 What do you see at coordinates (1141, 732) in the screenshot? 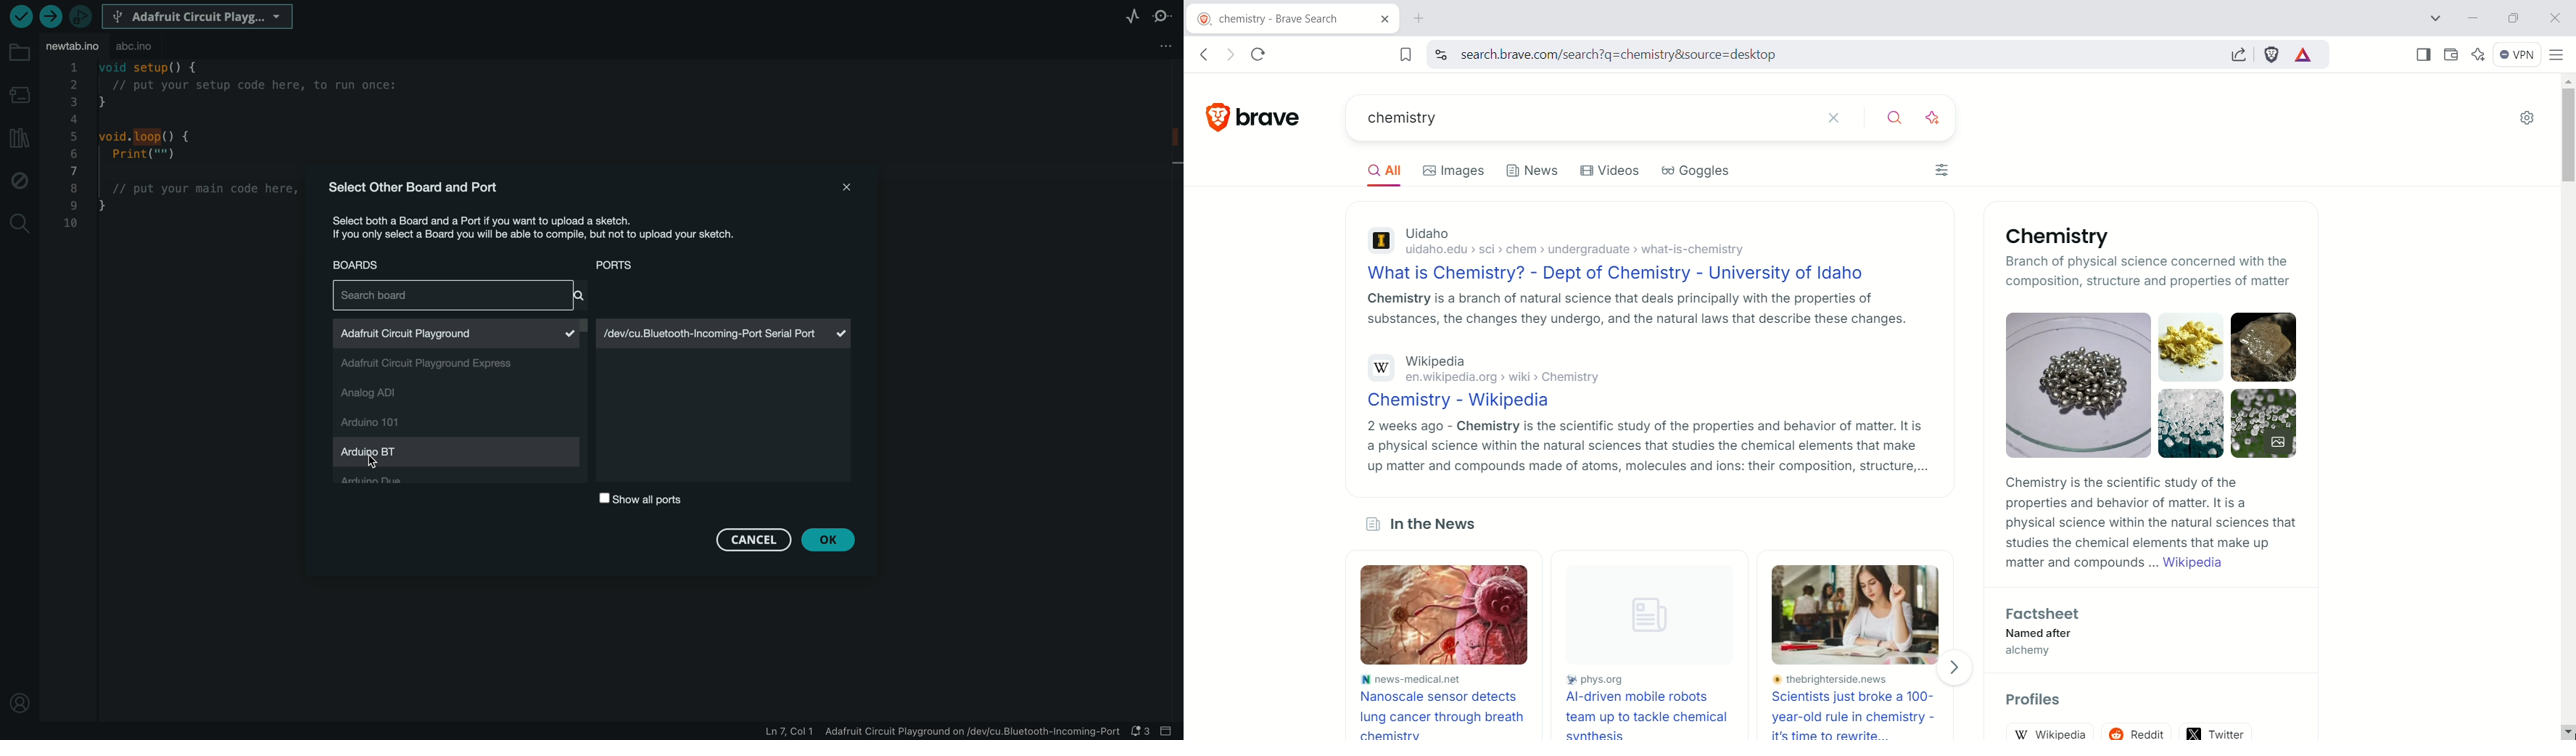
I see `notification` at bounding box center [1141, 732].